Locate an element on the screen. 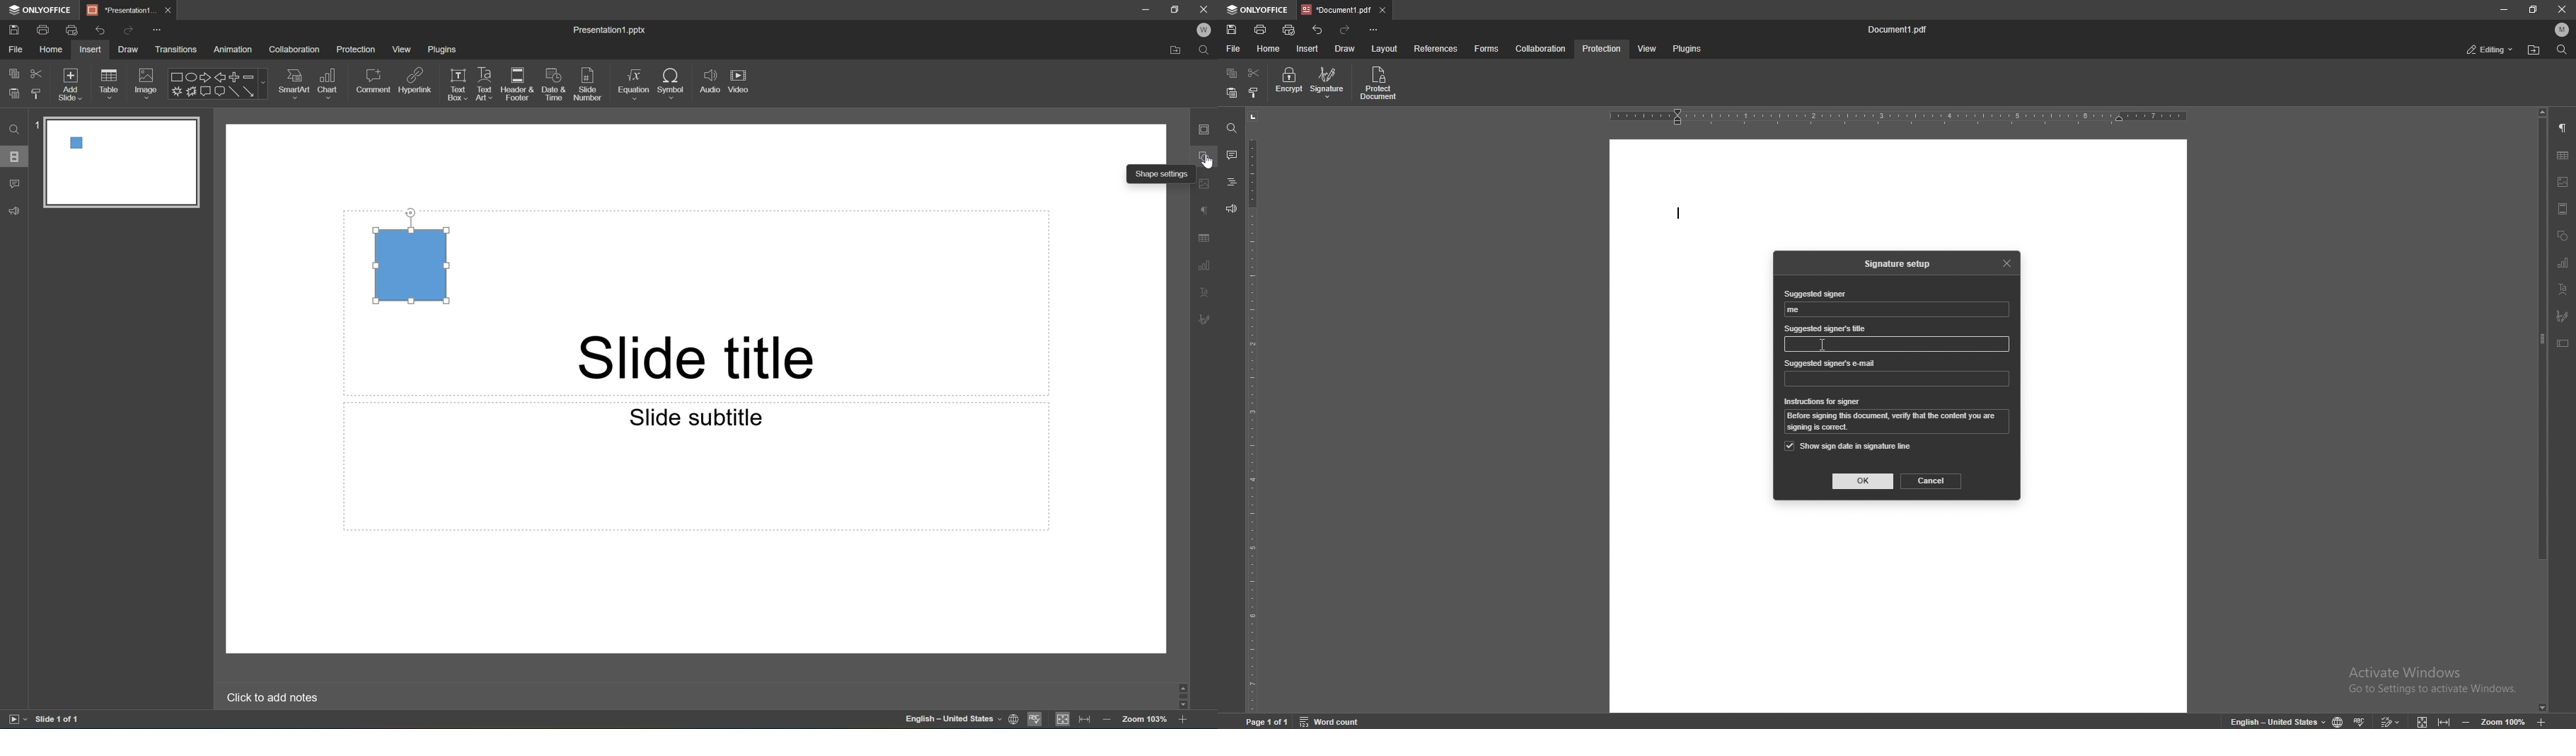  1 is located at coordinates (38, 125).